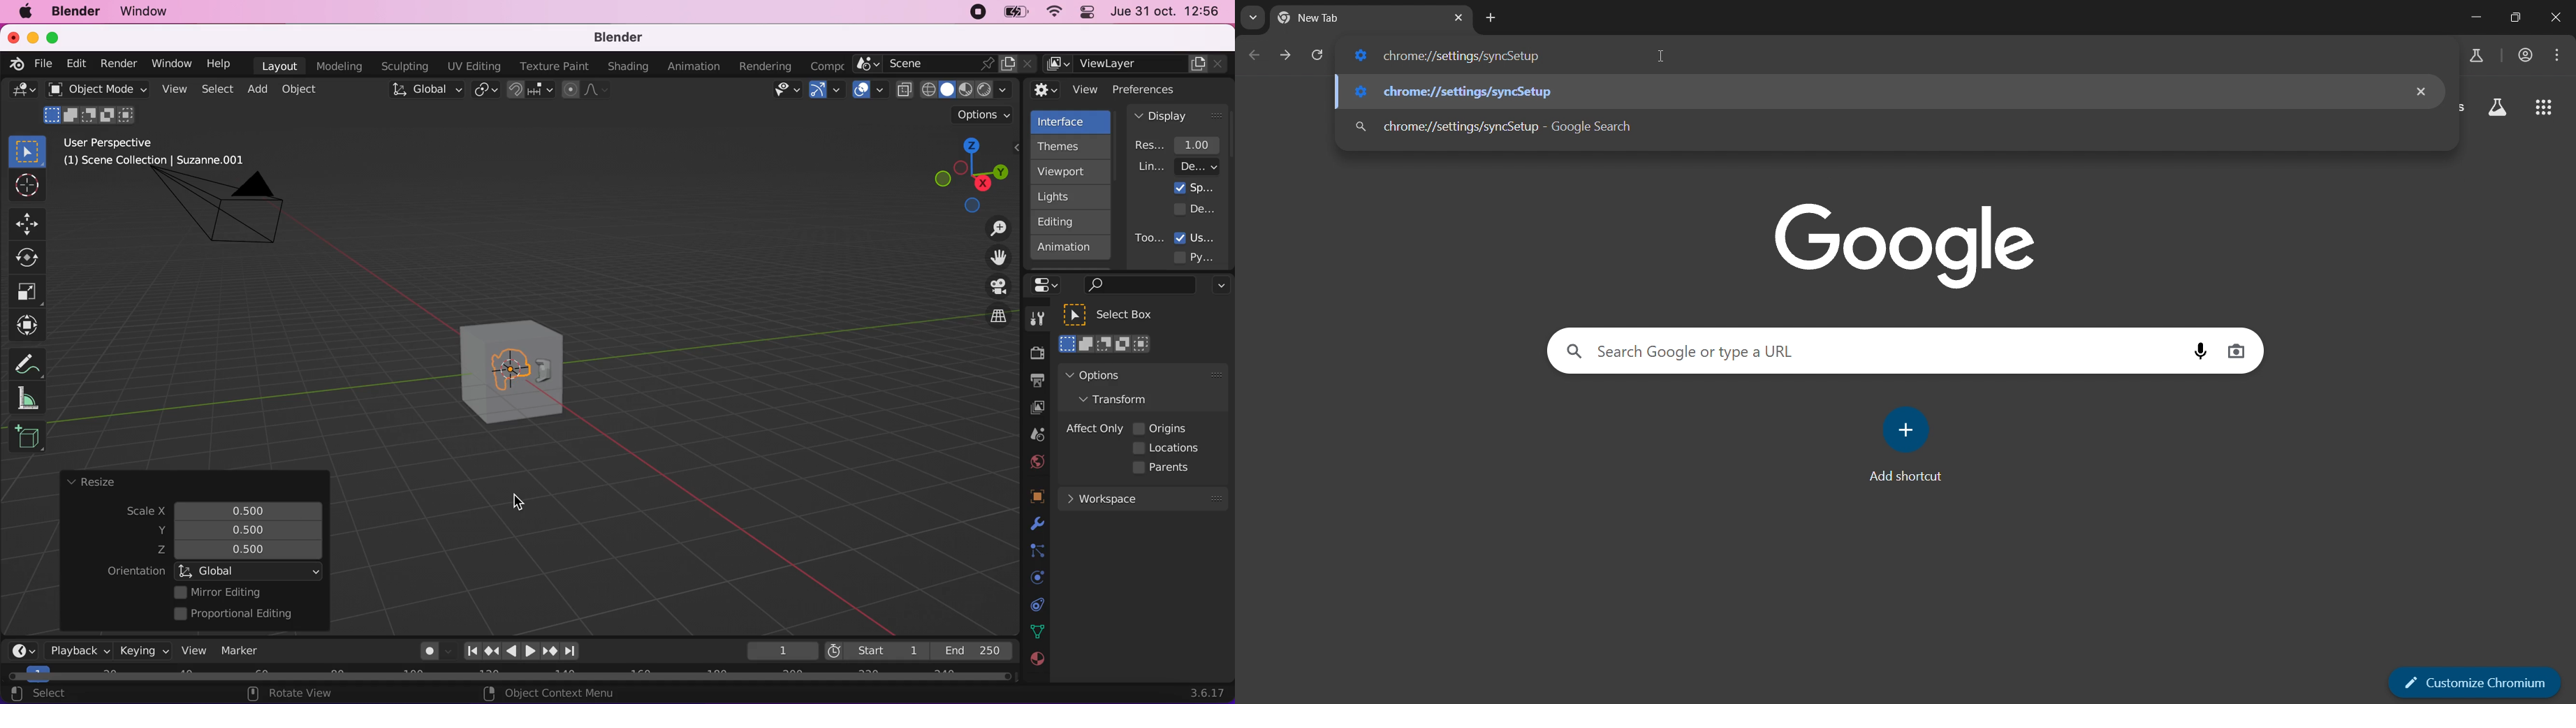 The width and height of the screenshot is (2576, 728). Describe the element at coordinates (251, 571) in the screenshot. I see `global` at that location.